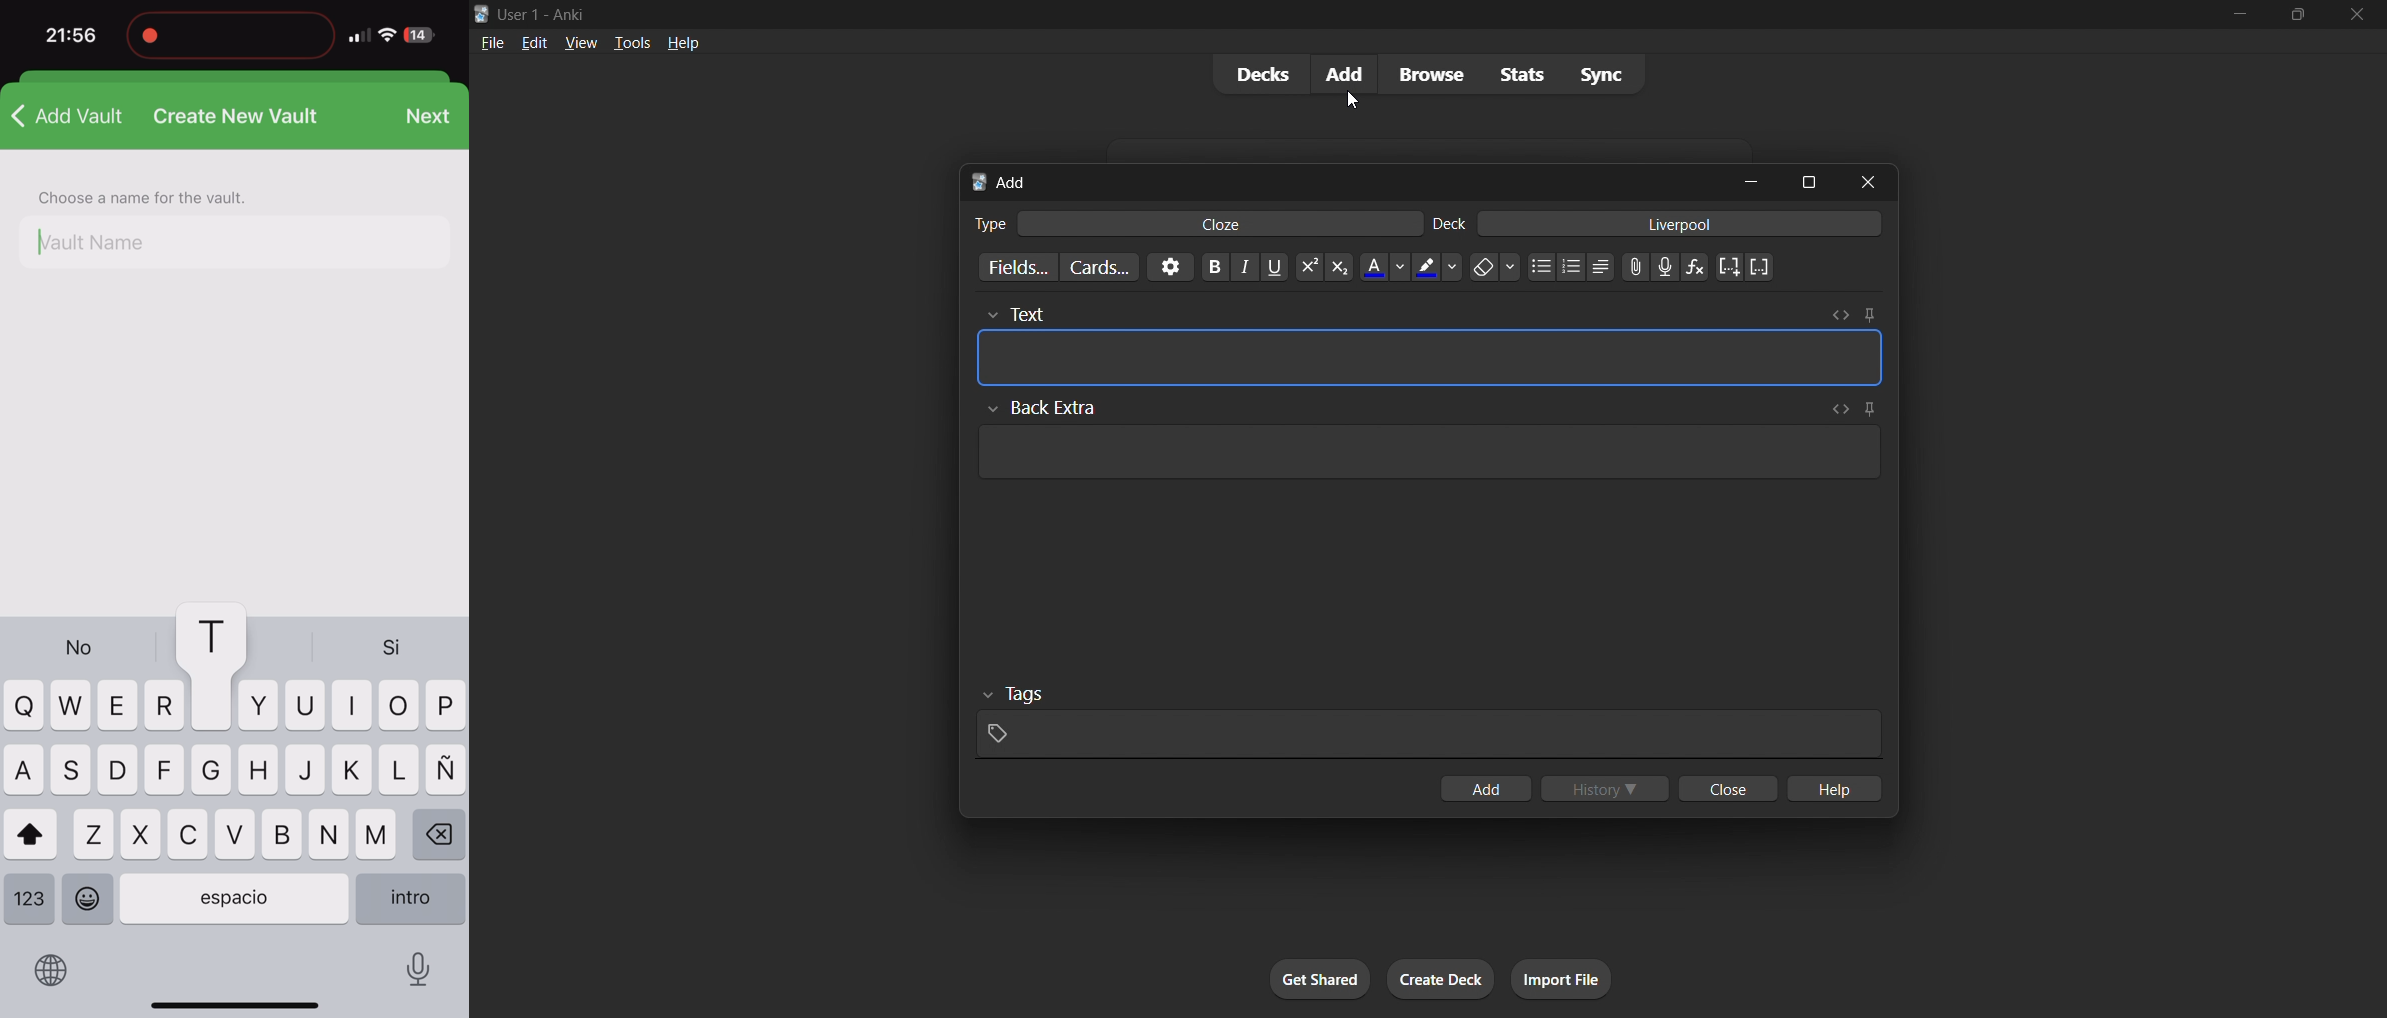 This screenshot has width=2408, height=1036. Describe the element at coordinates (1578, 268) in the screenshot. I see `ordered list` at that location.